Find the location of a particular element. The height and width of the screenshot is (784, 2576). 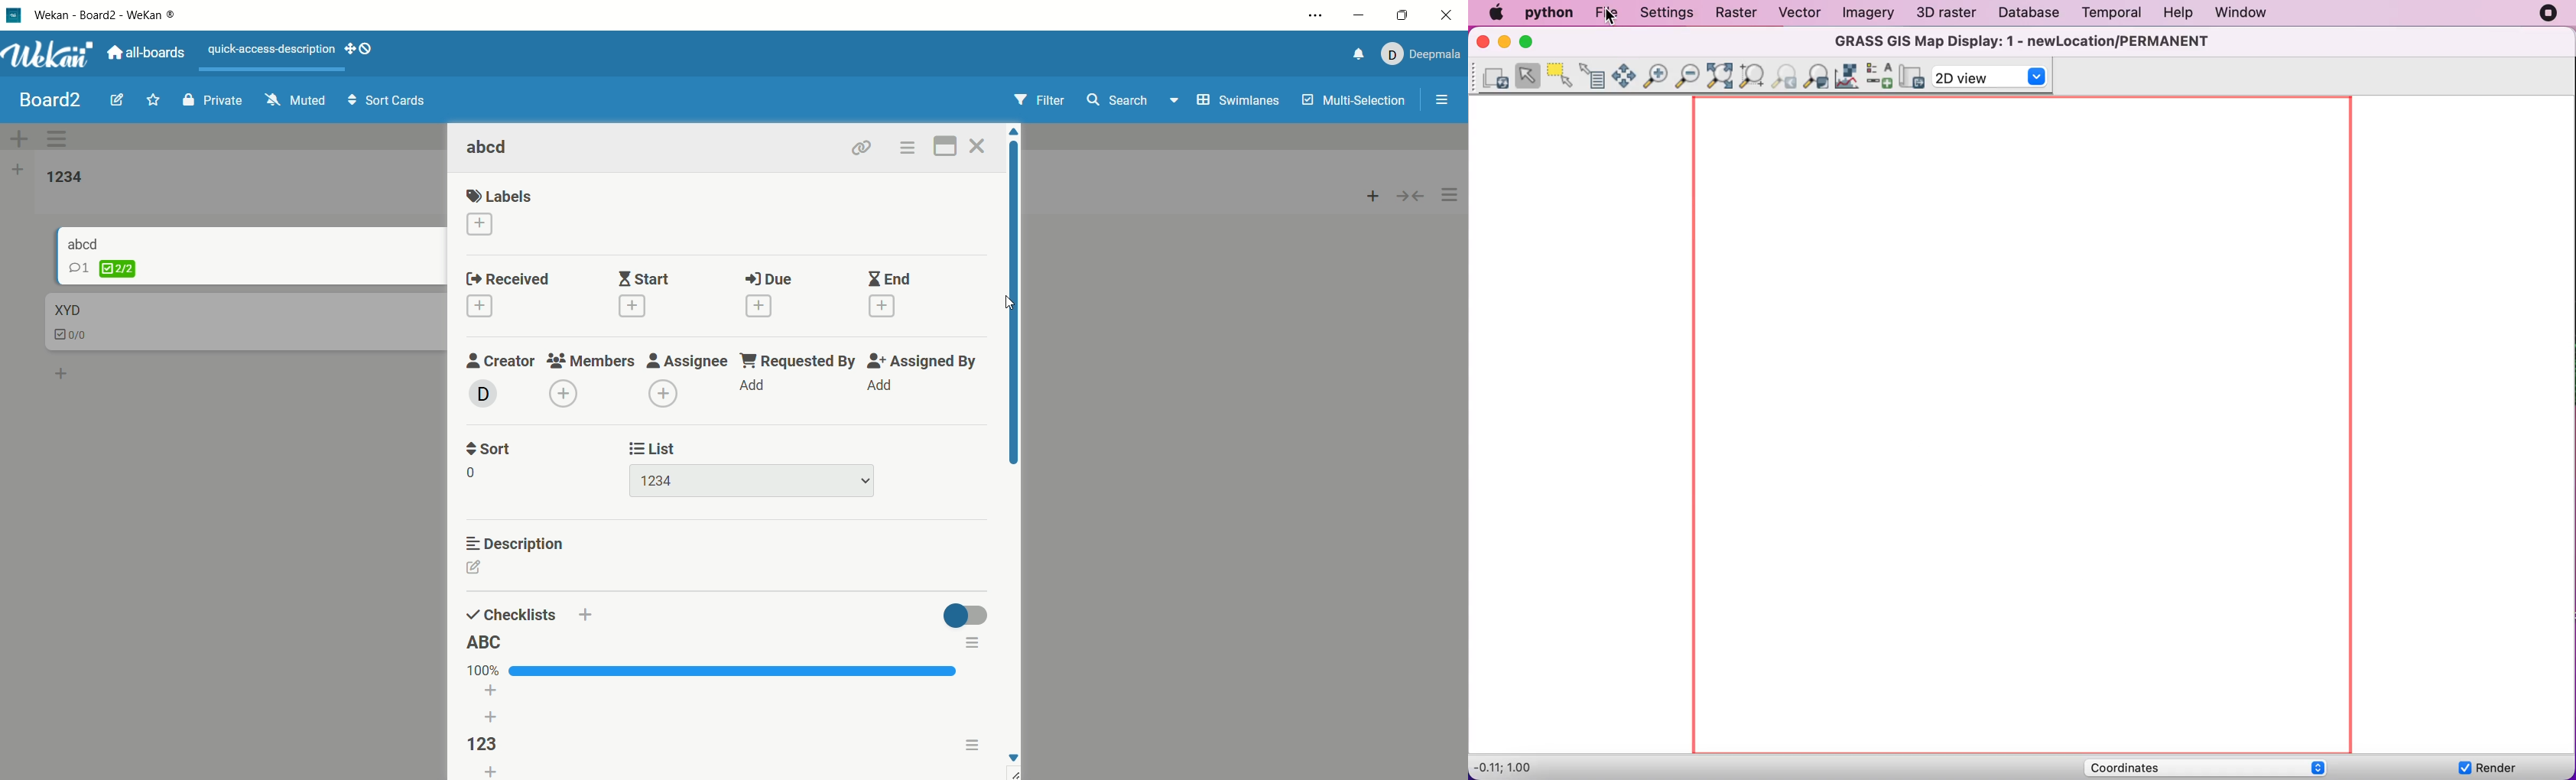

end is located at coordinates (892, 278).